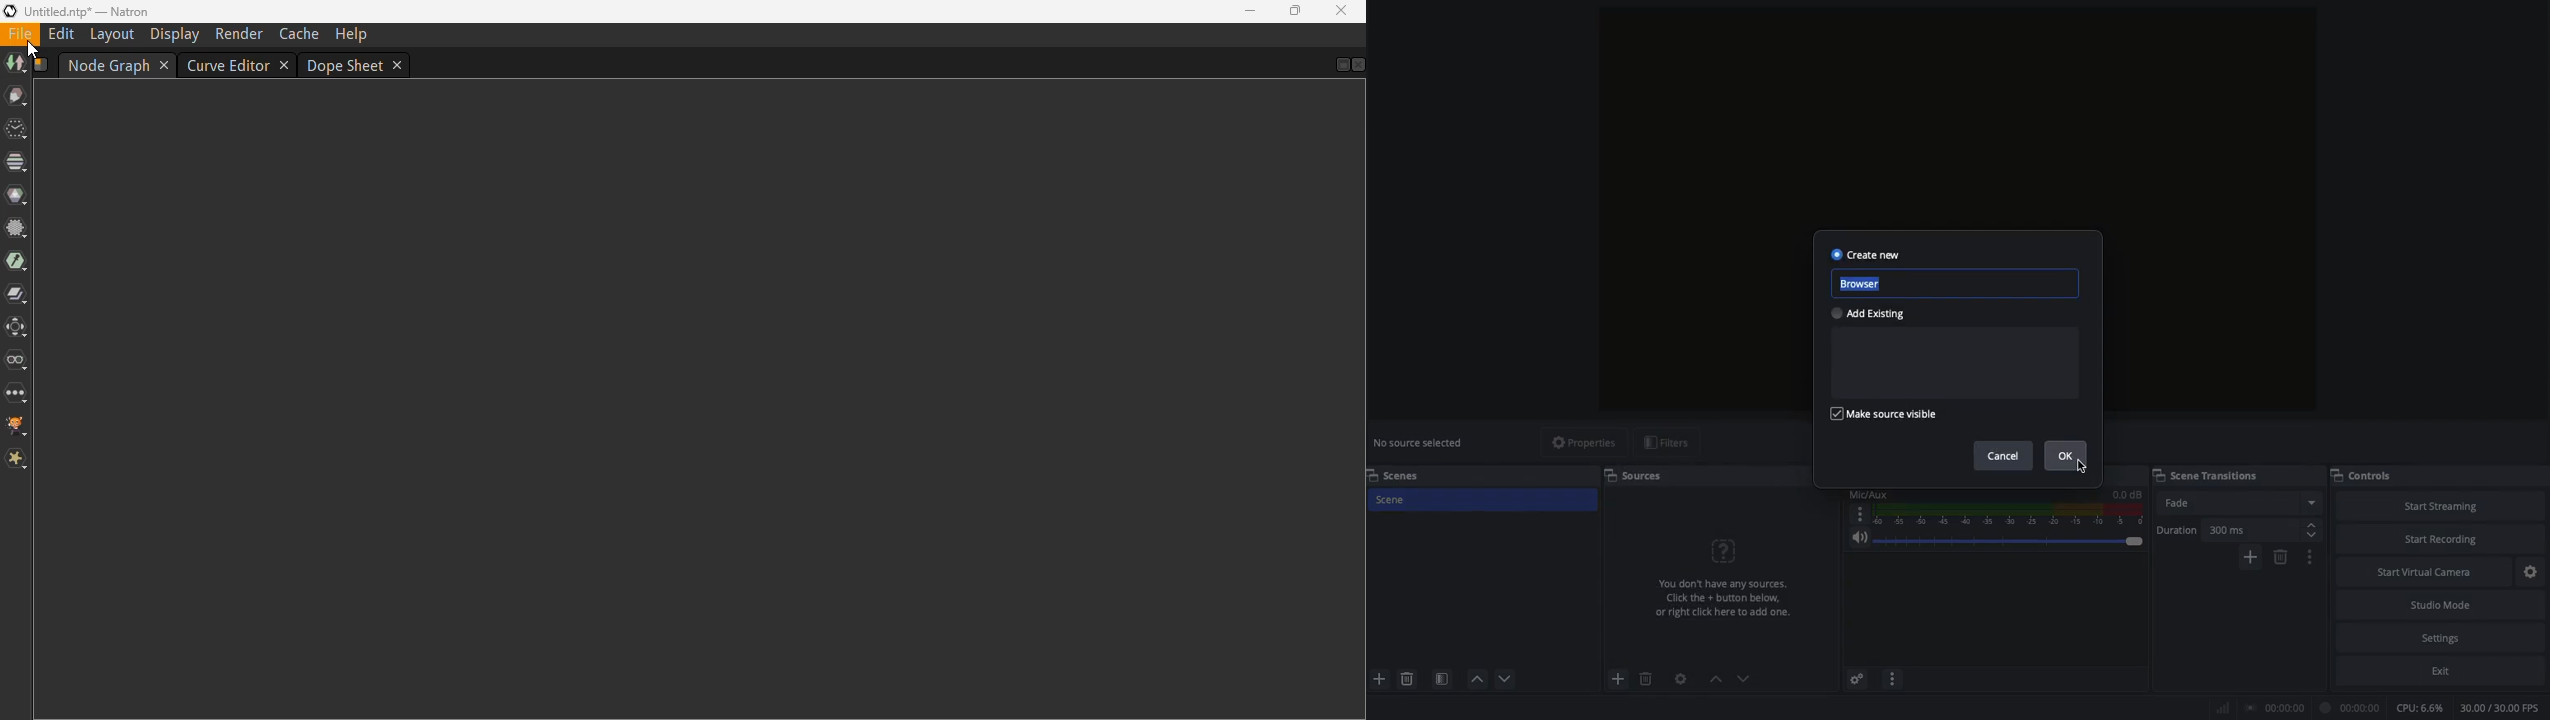 This screenshot has width=2576, height=728. I want to click on Ok, so click(2068, 456).